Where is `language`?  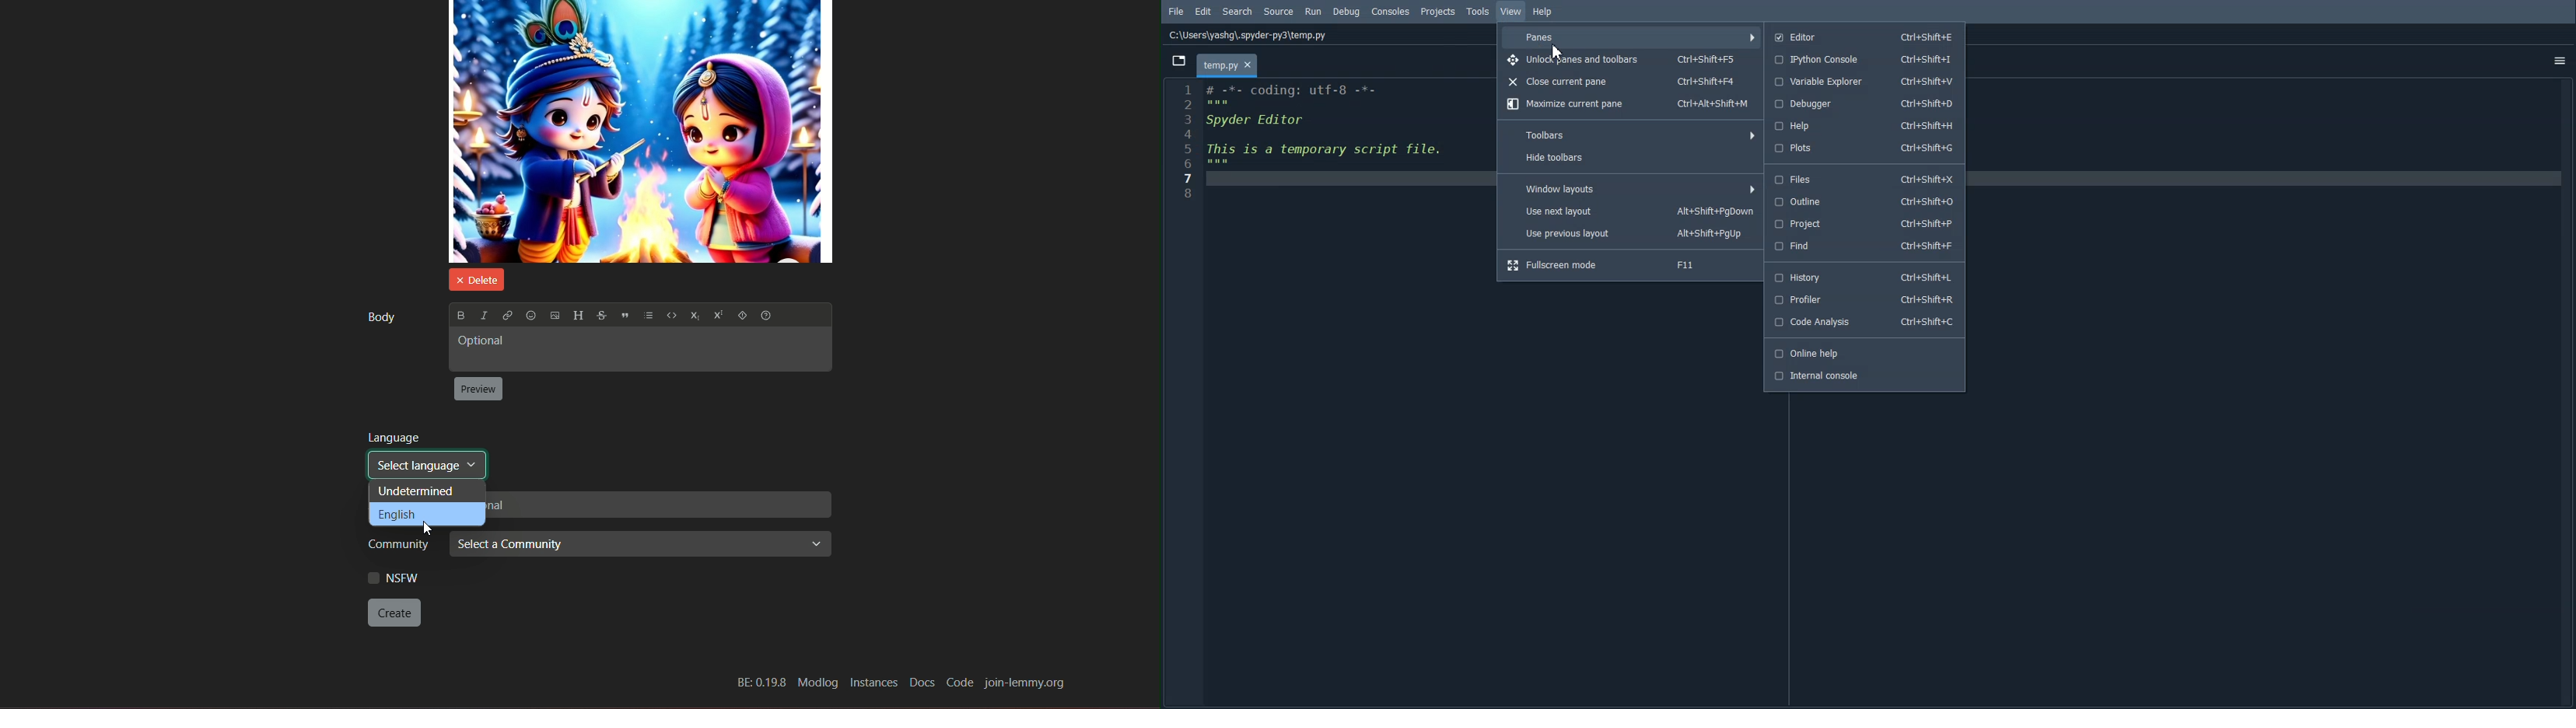 language is located at coordinates (394, 437).